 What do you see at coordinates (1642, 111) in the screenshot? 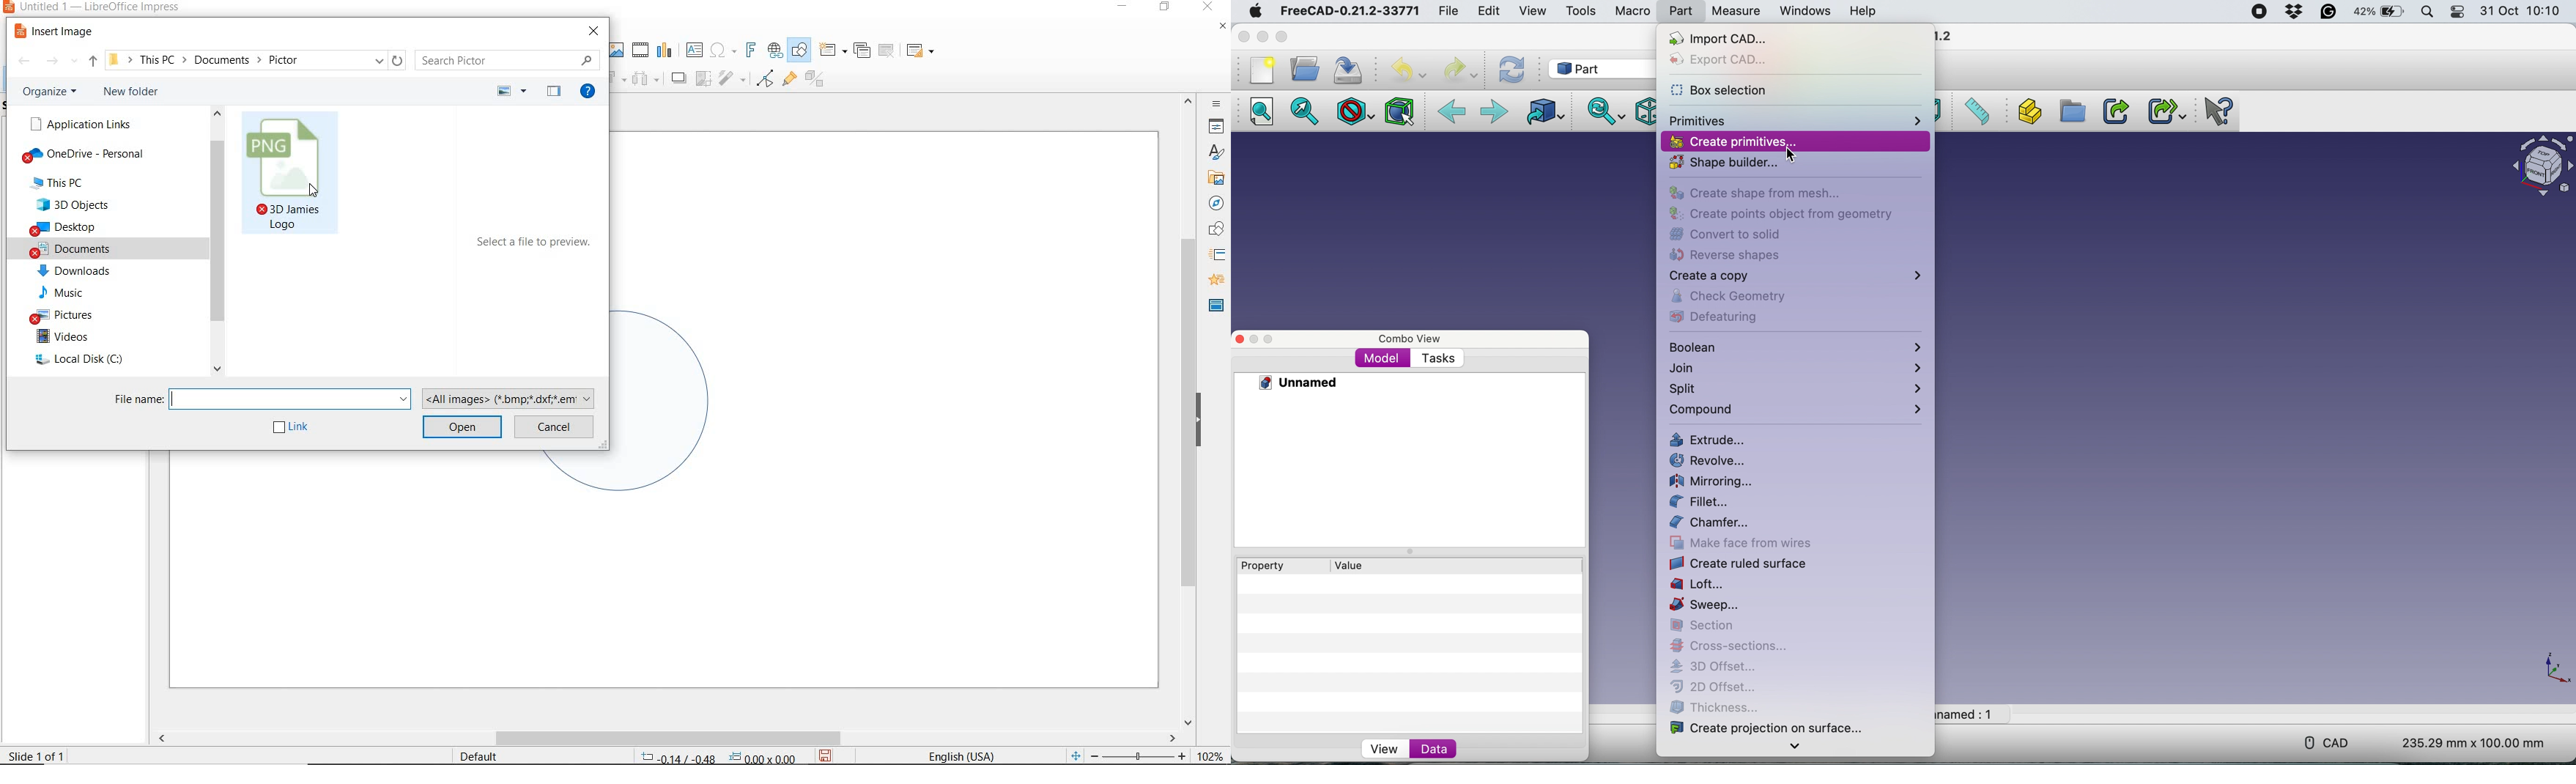
I see `Isometric` at bounding box center [1642, 111].